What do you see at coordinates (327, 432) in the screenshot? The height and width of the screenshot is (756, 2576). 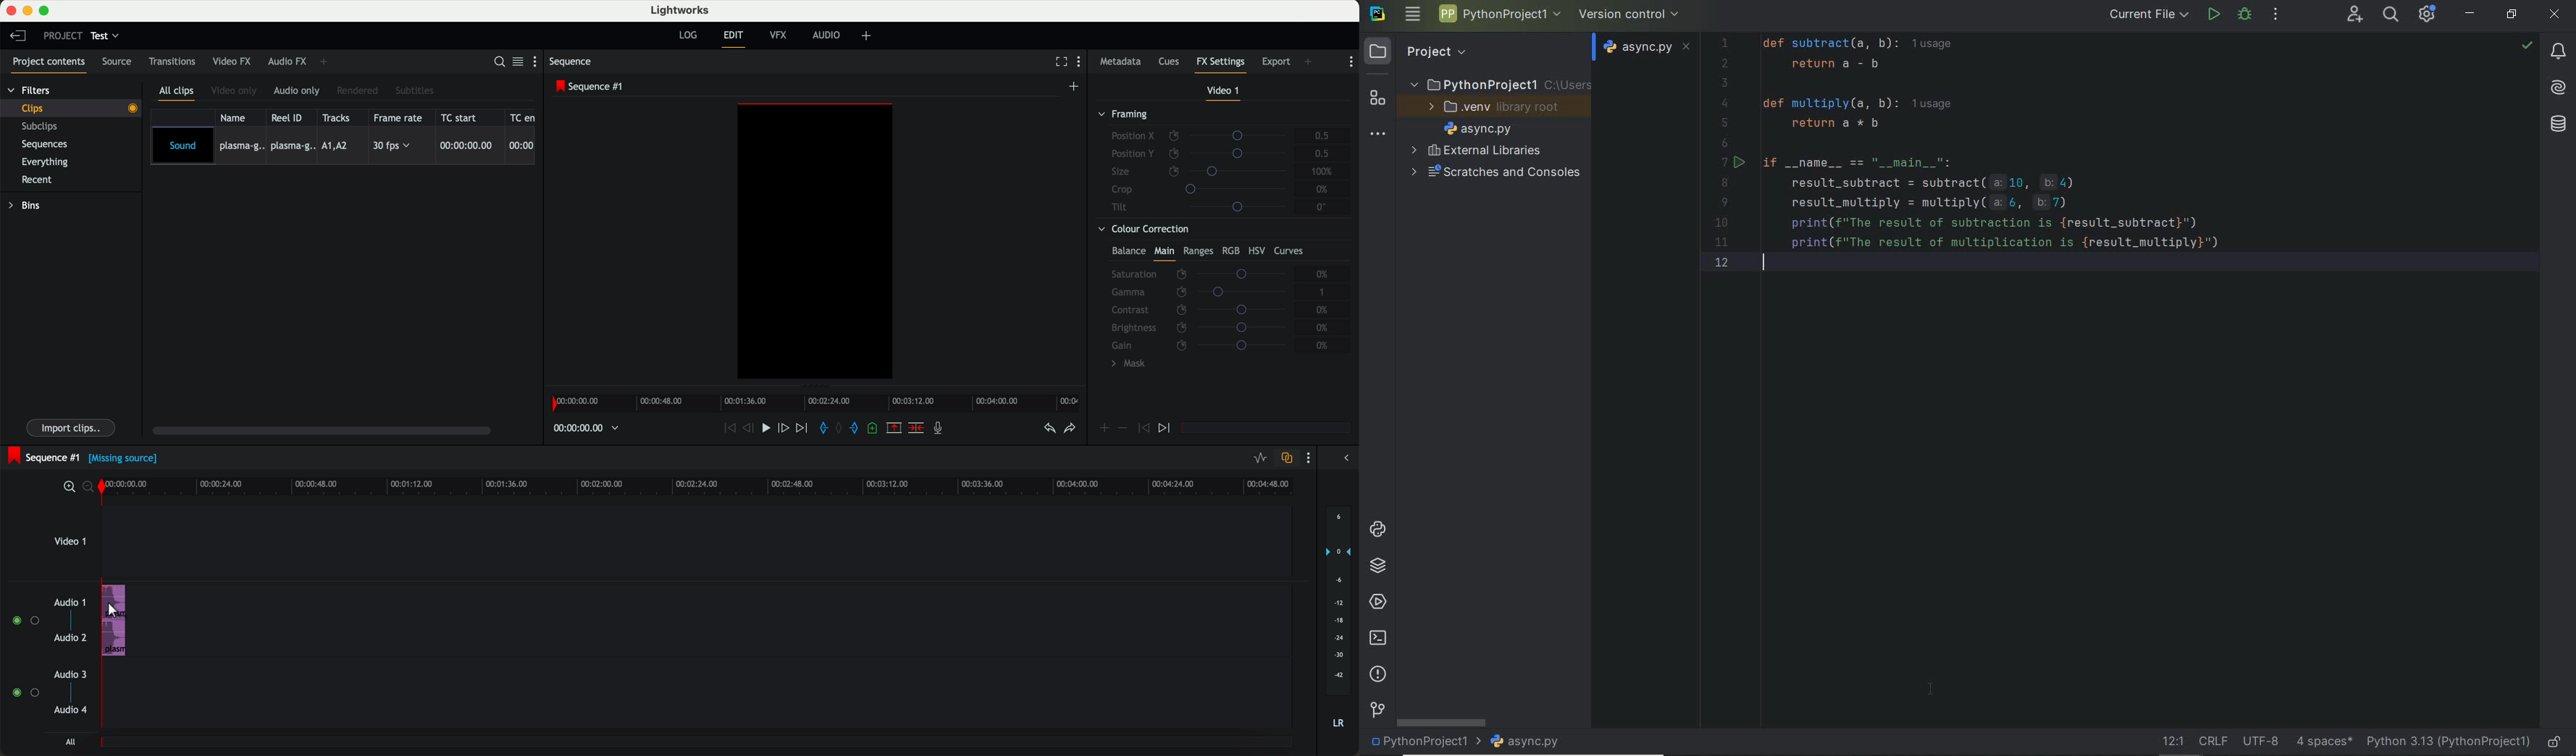 I see `scroll bar` at bounding box center [327, 432].